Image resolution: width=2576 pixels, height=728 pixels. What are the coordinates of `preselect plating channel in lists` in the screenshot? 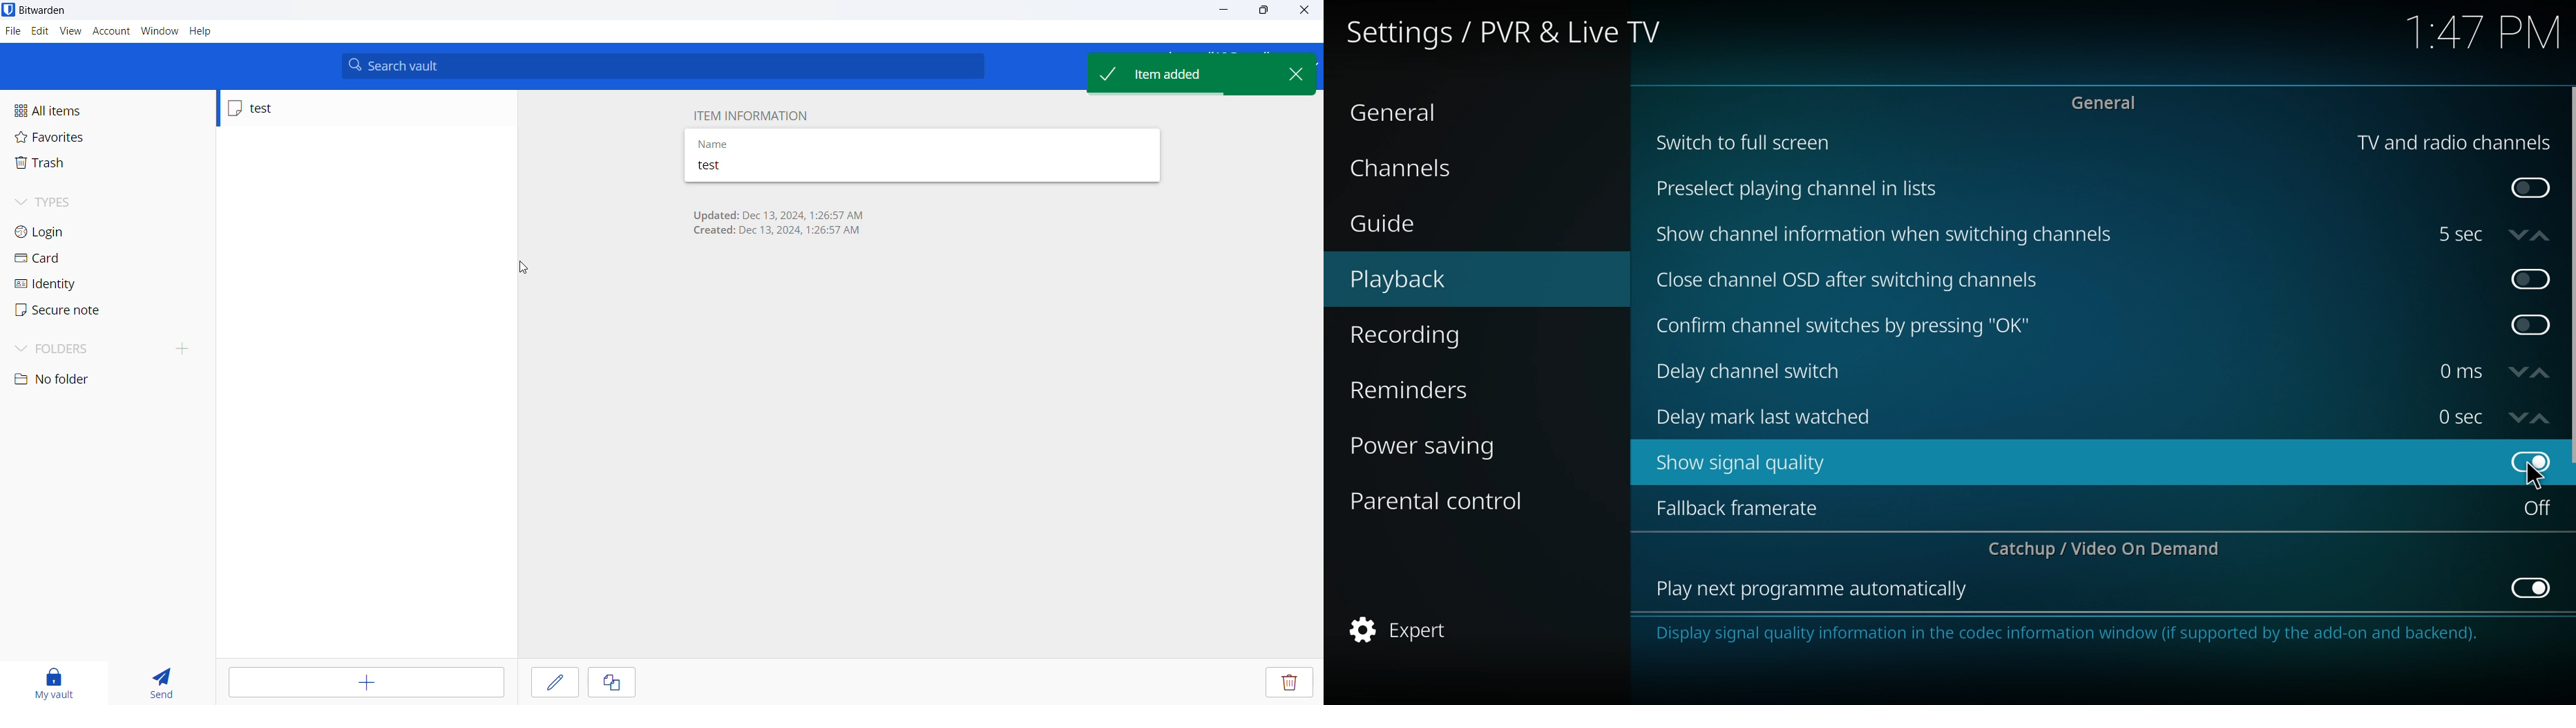 It's located at (1802, 190).